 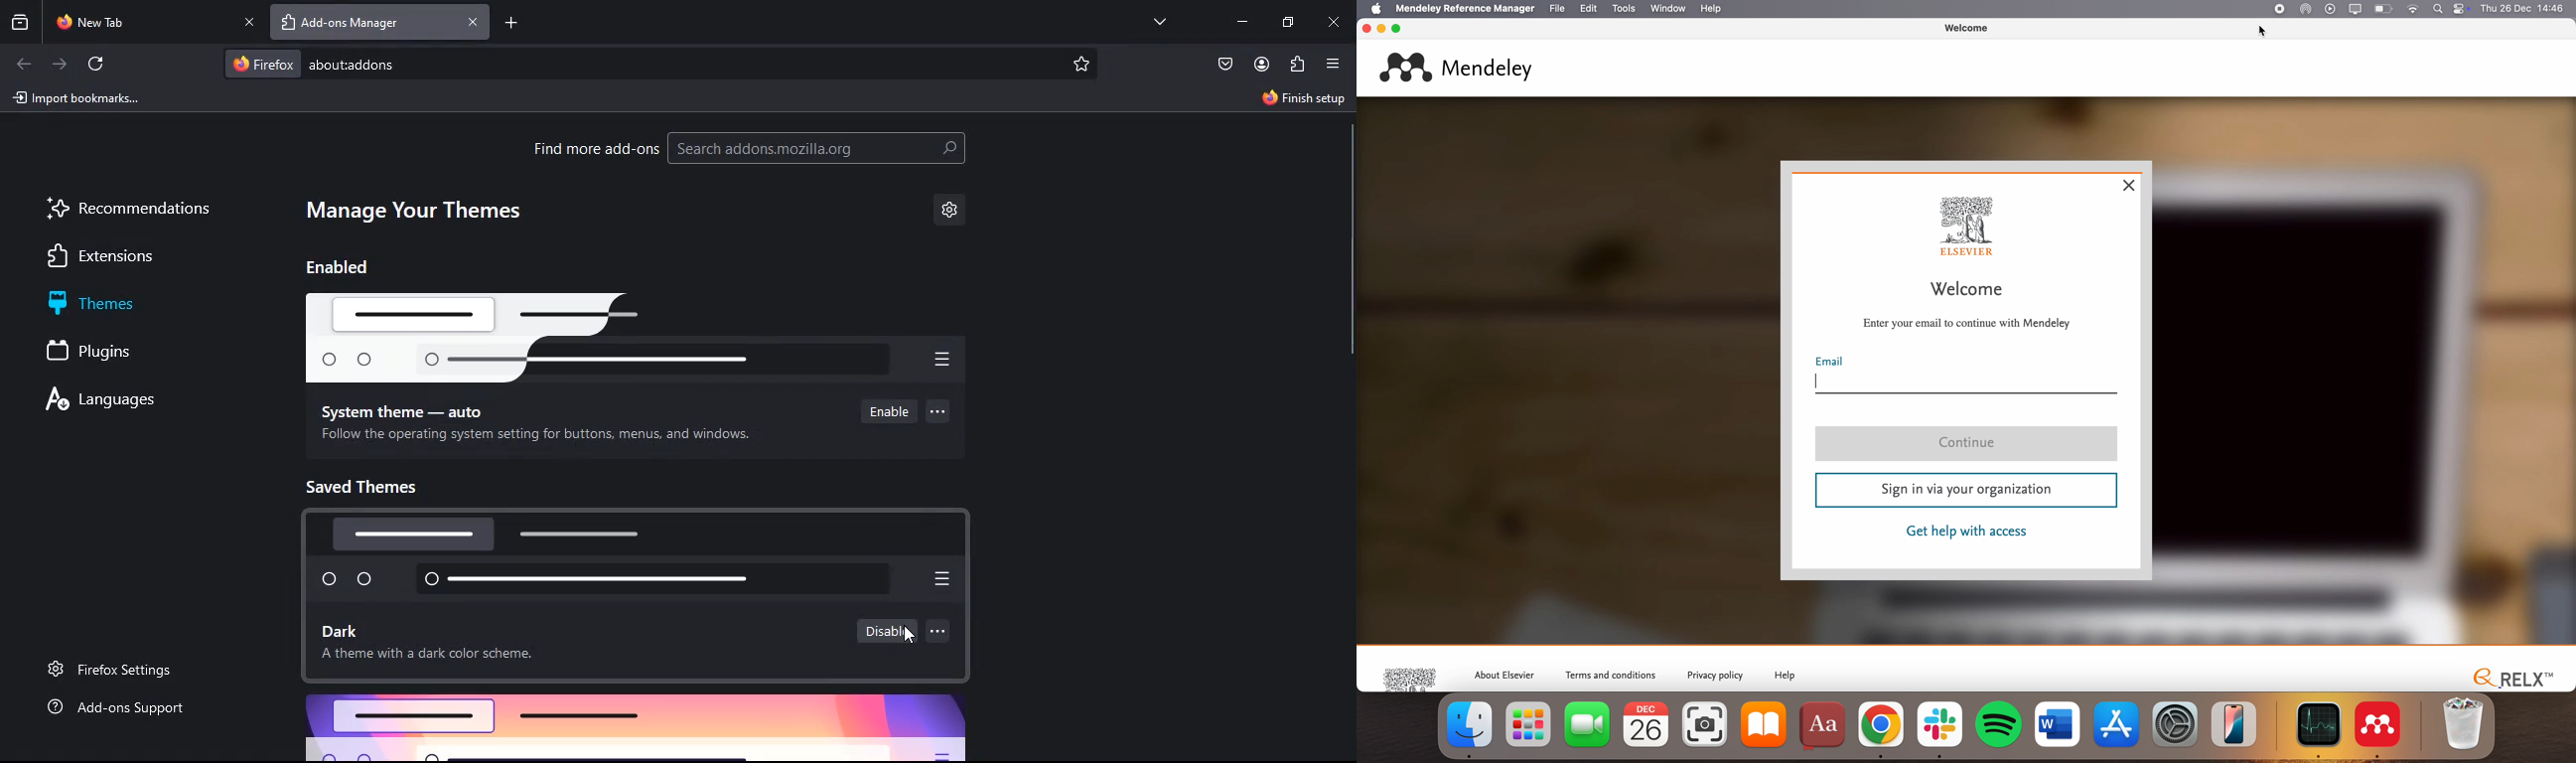 I want to click on Finish setup, so click(x=1305, y=98).